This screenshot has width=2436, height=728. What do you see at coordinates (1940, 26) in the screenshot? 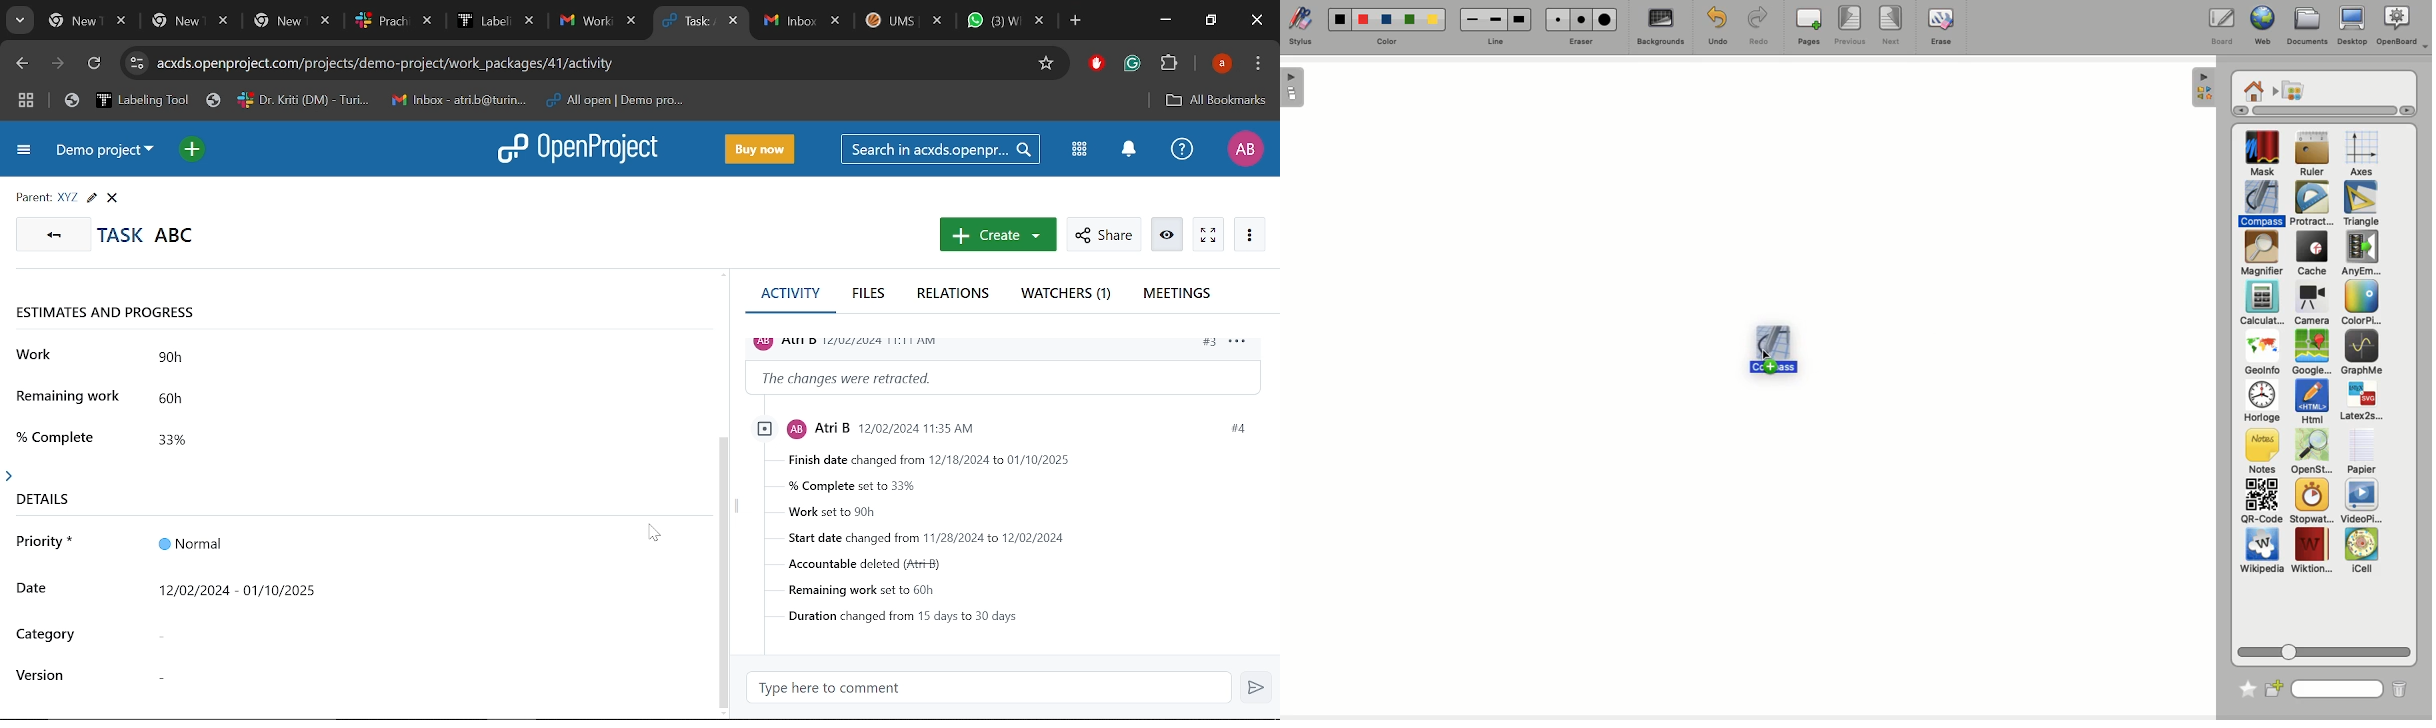
I see `Erase` at bounding box center [1940, 26].